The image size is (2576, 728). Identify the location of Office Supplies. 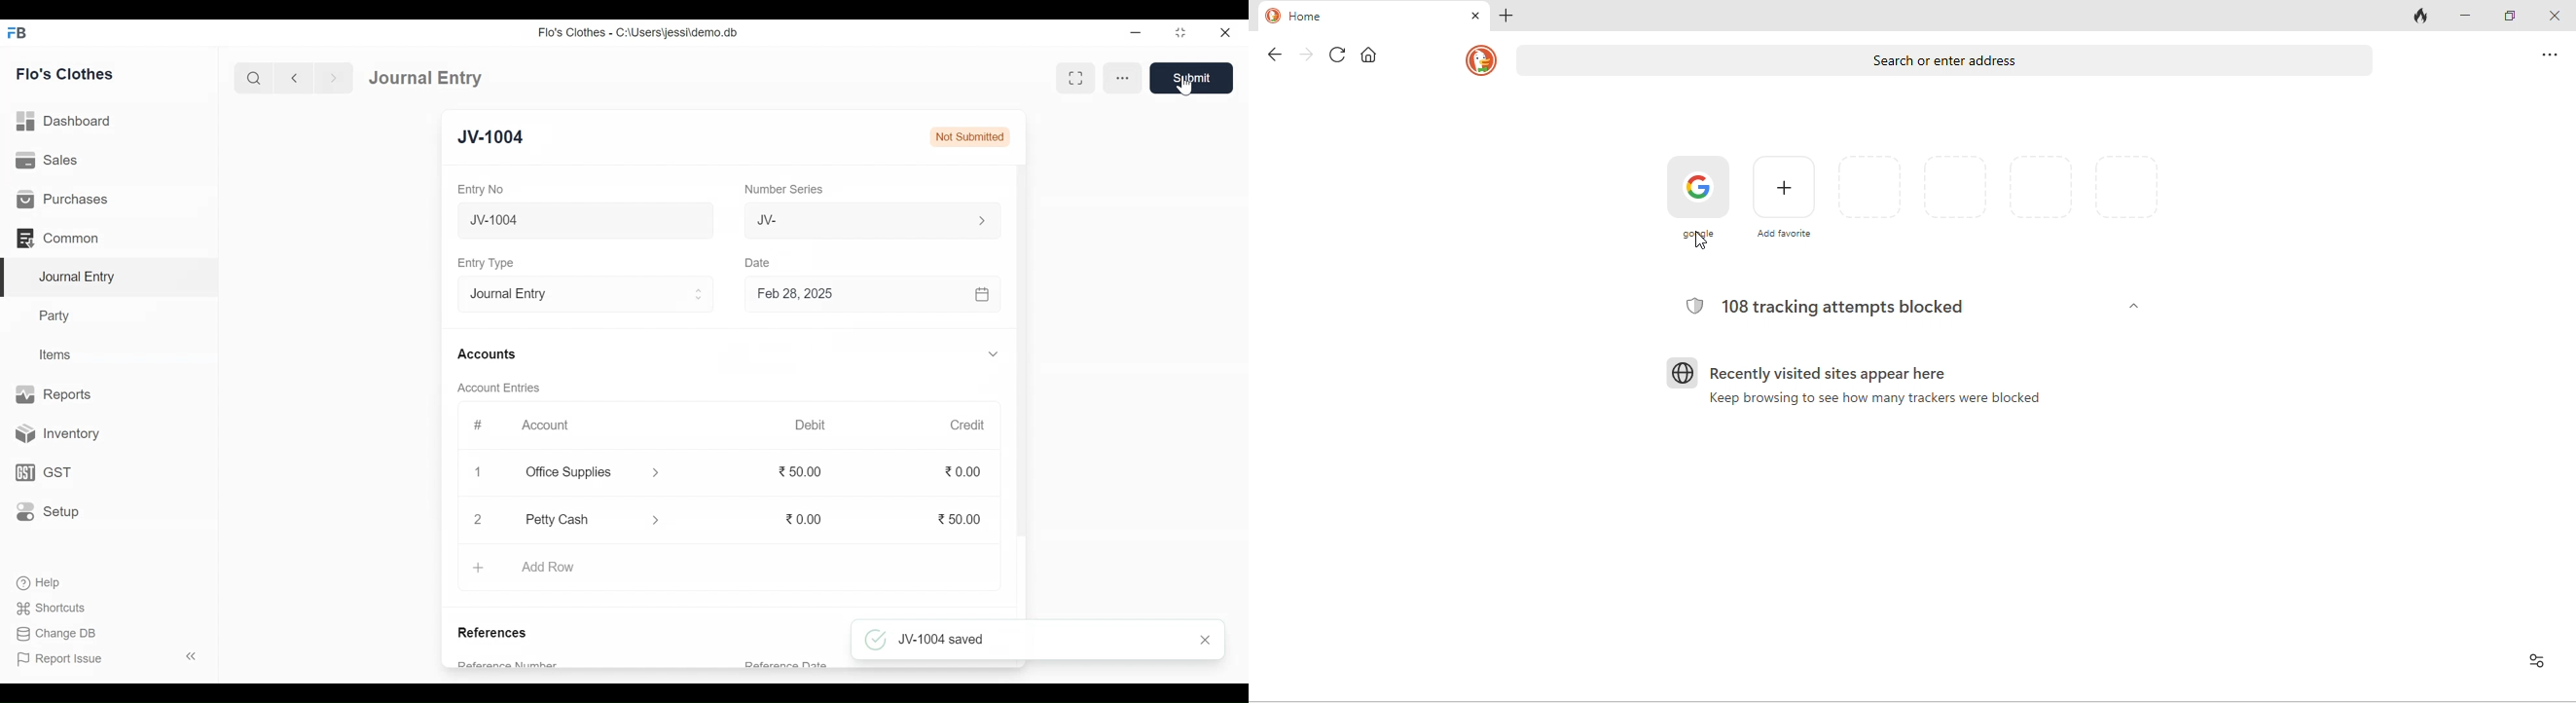
(578, 473).